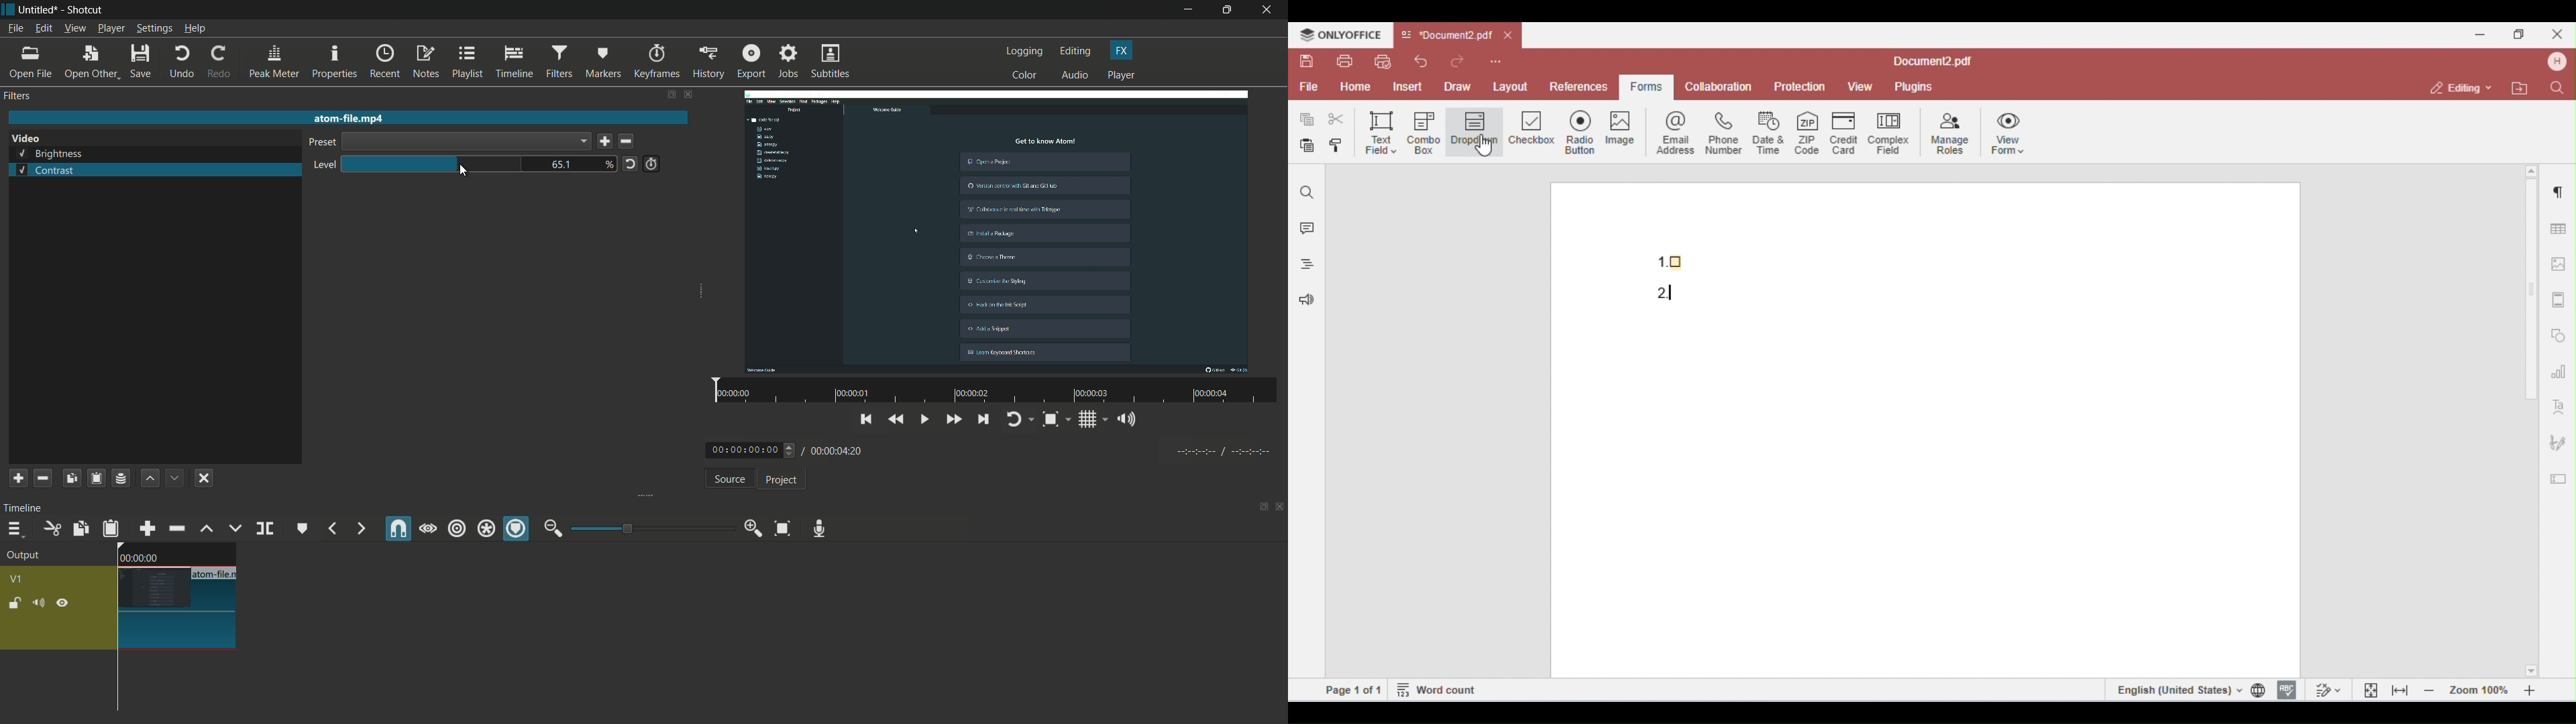 The height and width of the screenshot is (728, 2576). What do you see at coordinates (175, 596) in the screenshot?
I see `video on timeline` at bounding box center [175, 596].